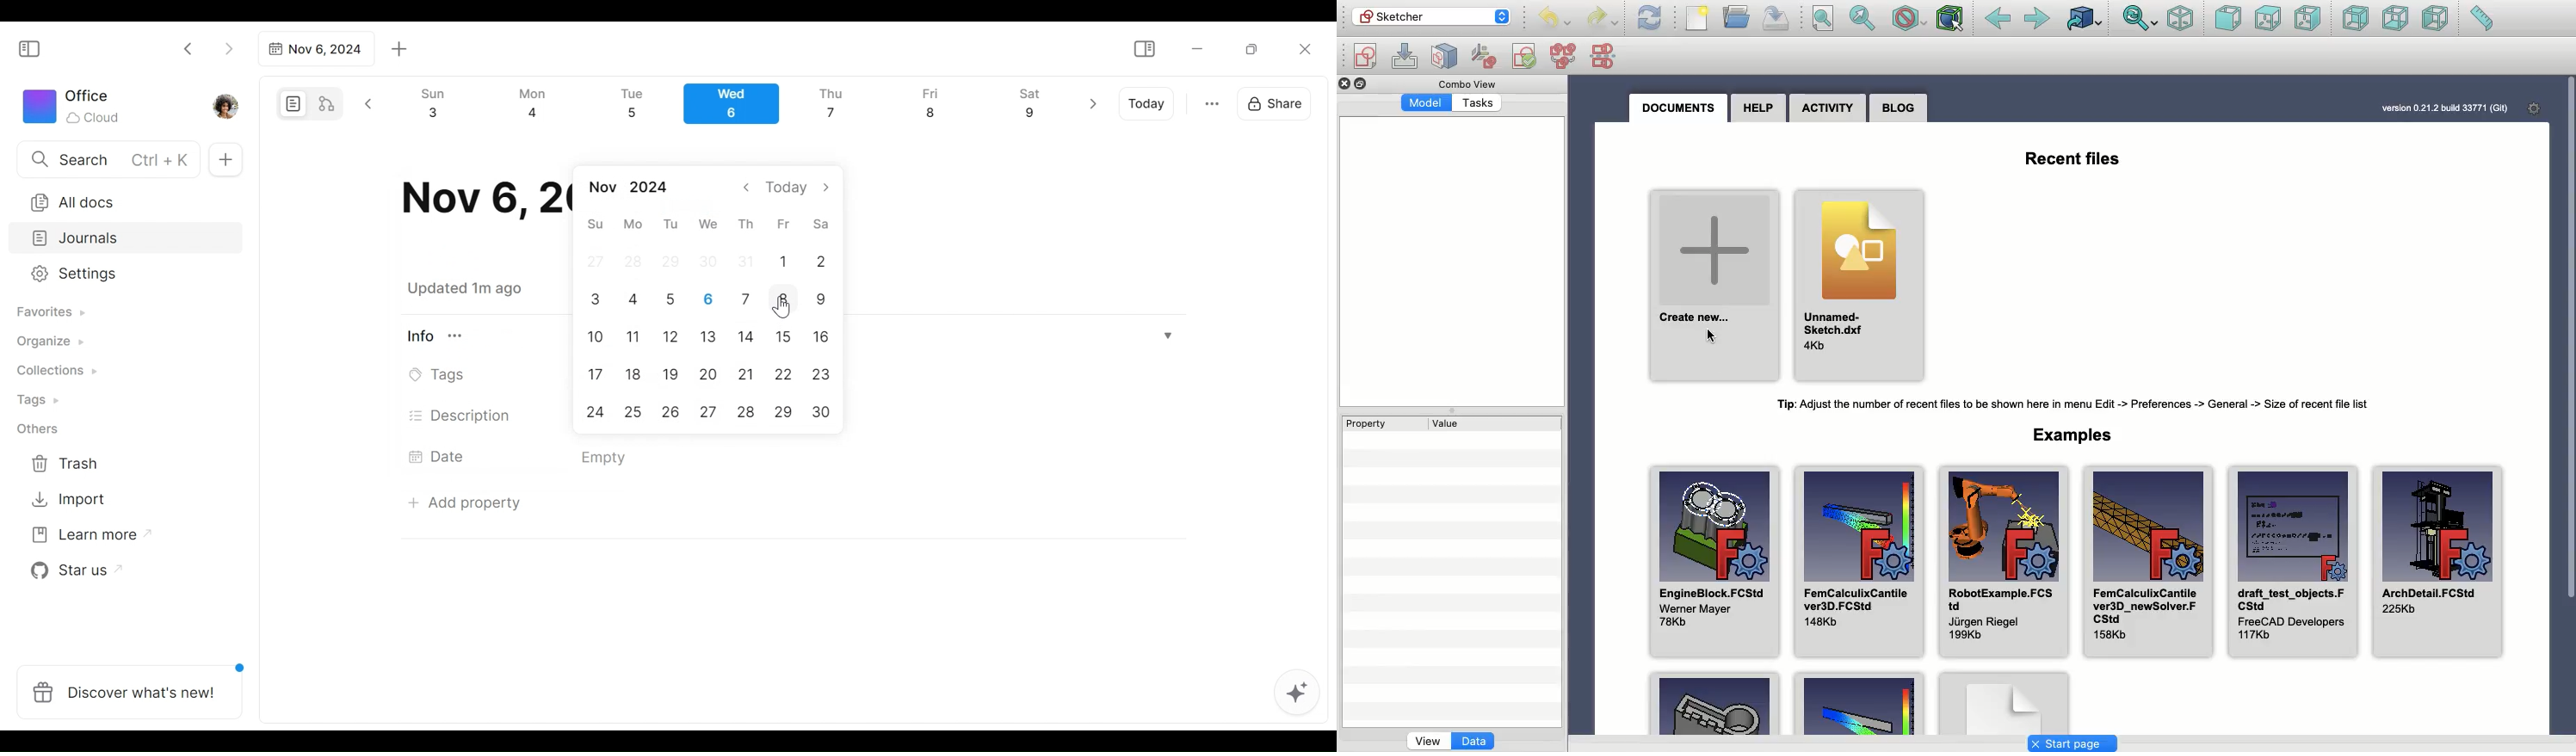 Image resolution: width=2576 pixels, height=756 pixels. What do you see at coordinates (2395, 20) in the screenshot?
I see `Bottom` at bounding box center [2395, 20].